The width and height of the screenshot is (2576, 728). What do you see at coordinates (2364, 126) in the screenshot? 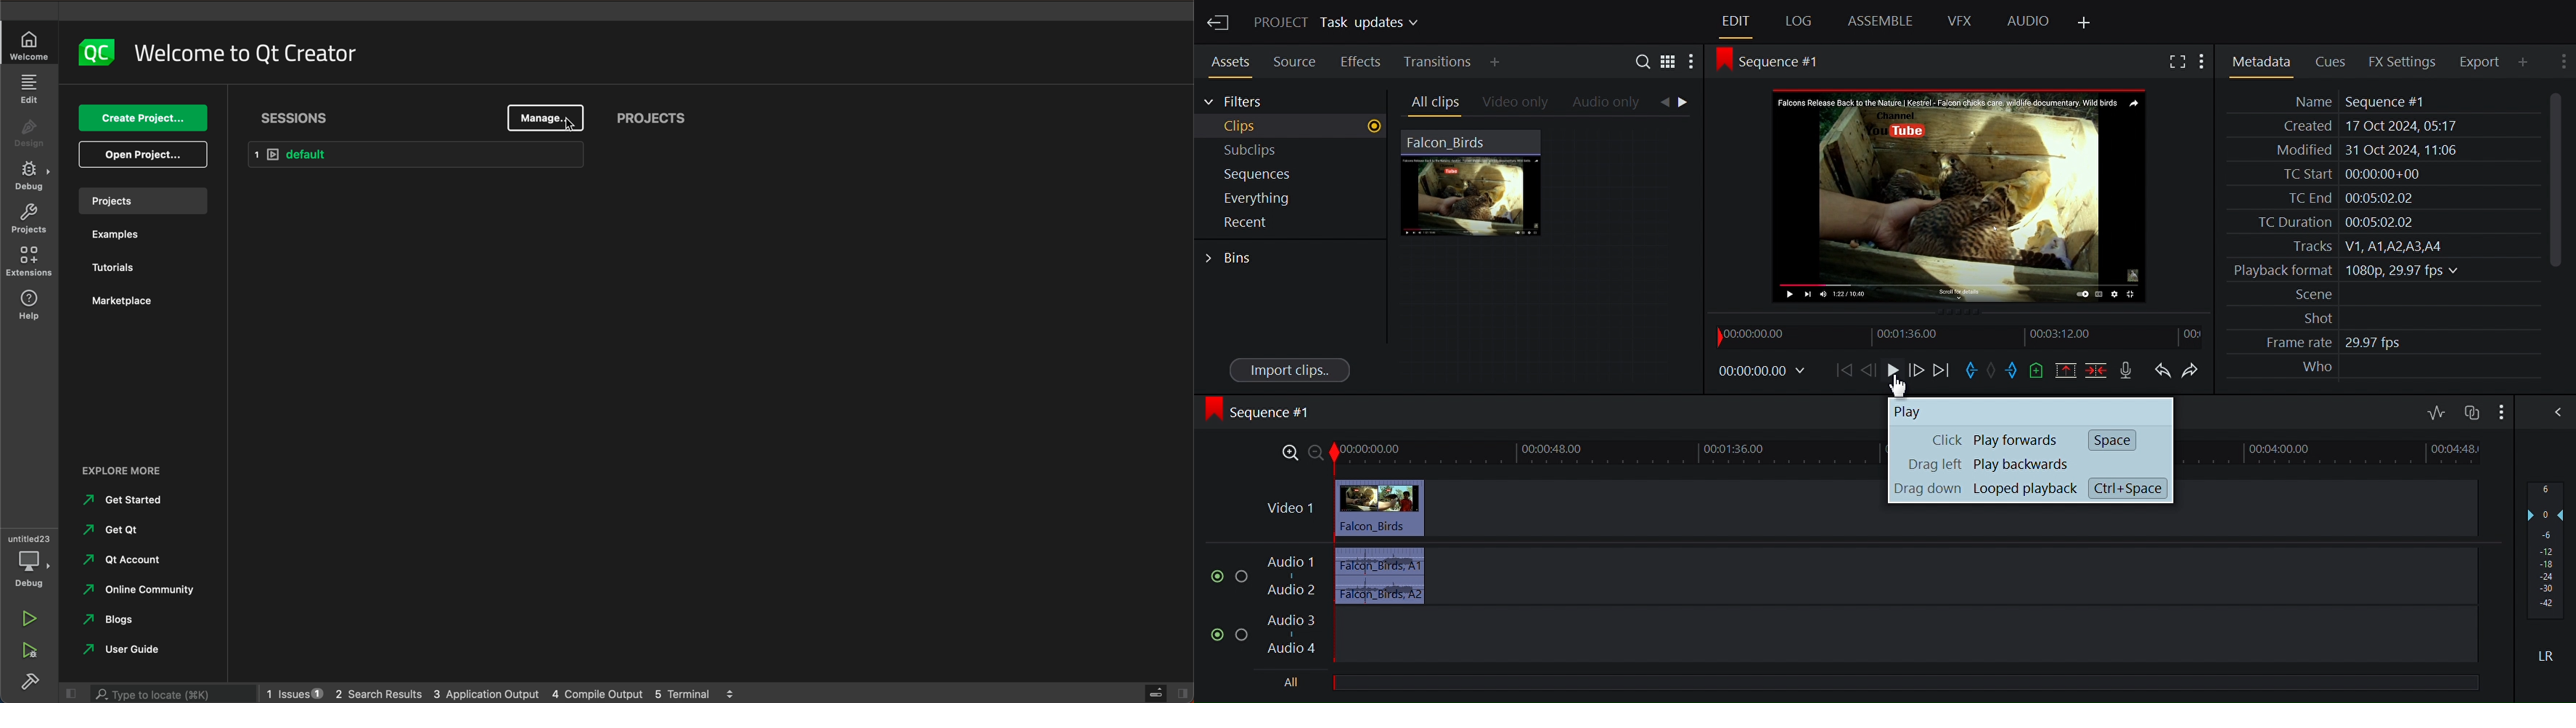
I see `Created 17 Oct 2024, 05:17` at bounding box center [2364, 126].